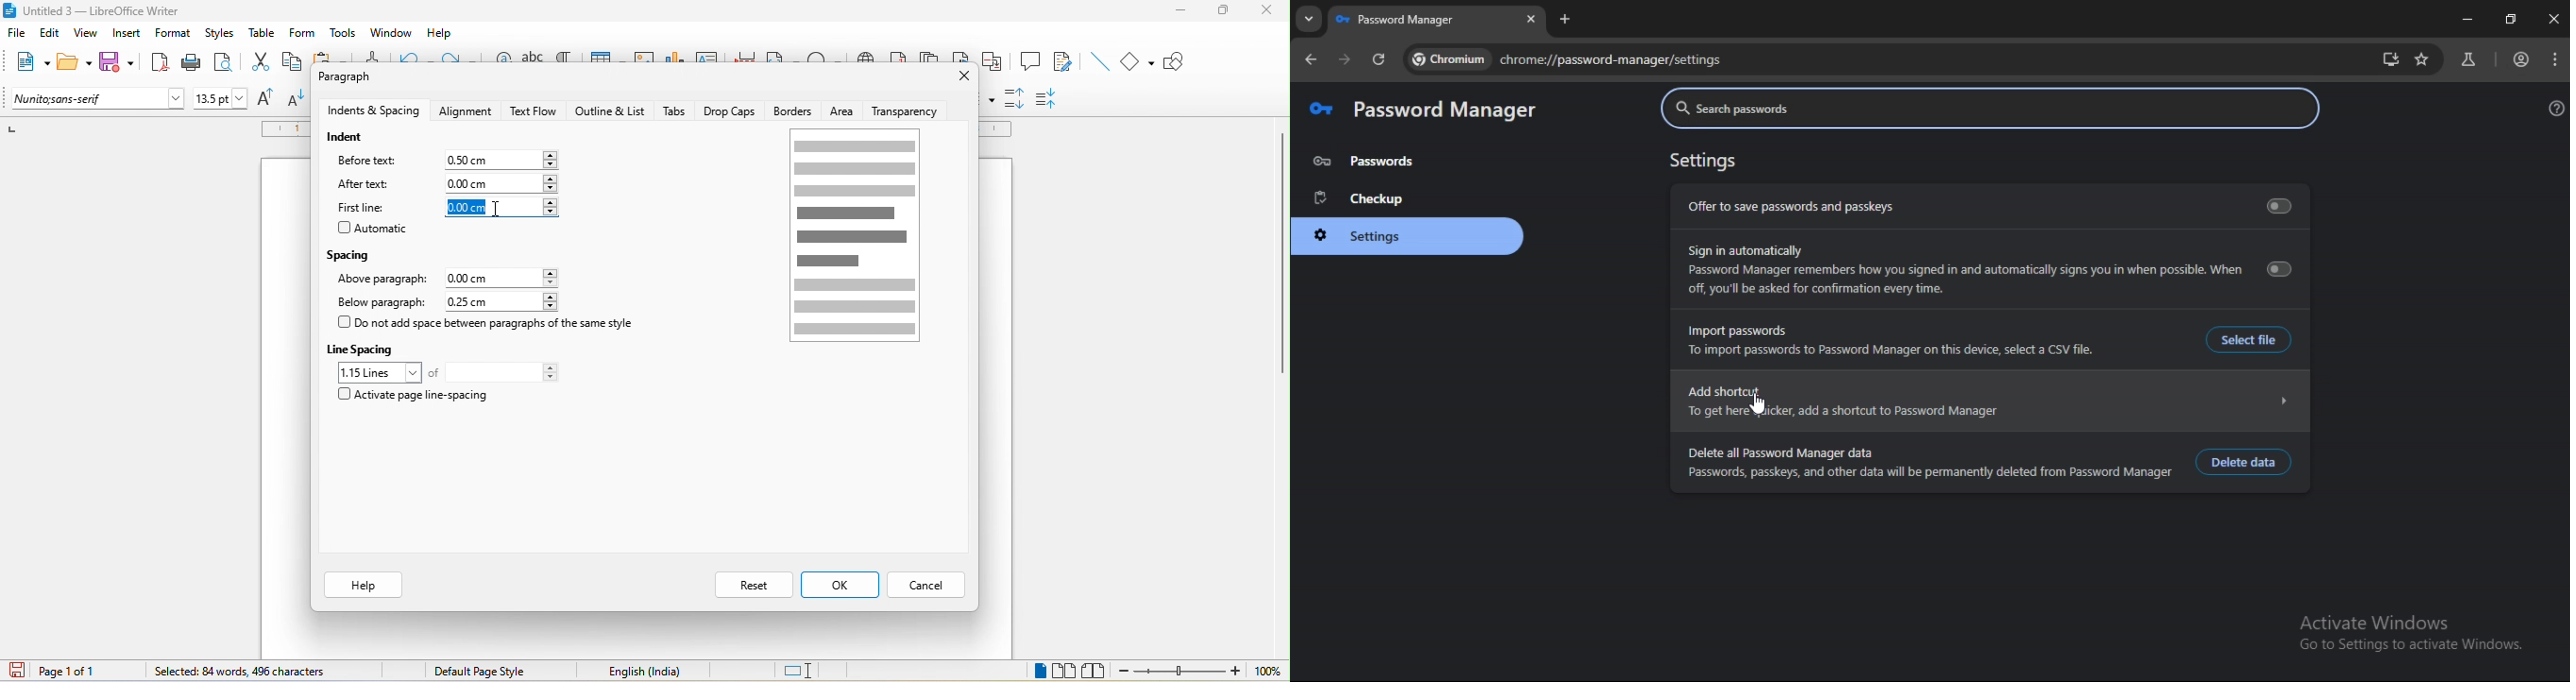  What do you see at coordinates (800, 672) in the screenshot?
I see `standard selection` at bounding box center [800, 672].